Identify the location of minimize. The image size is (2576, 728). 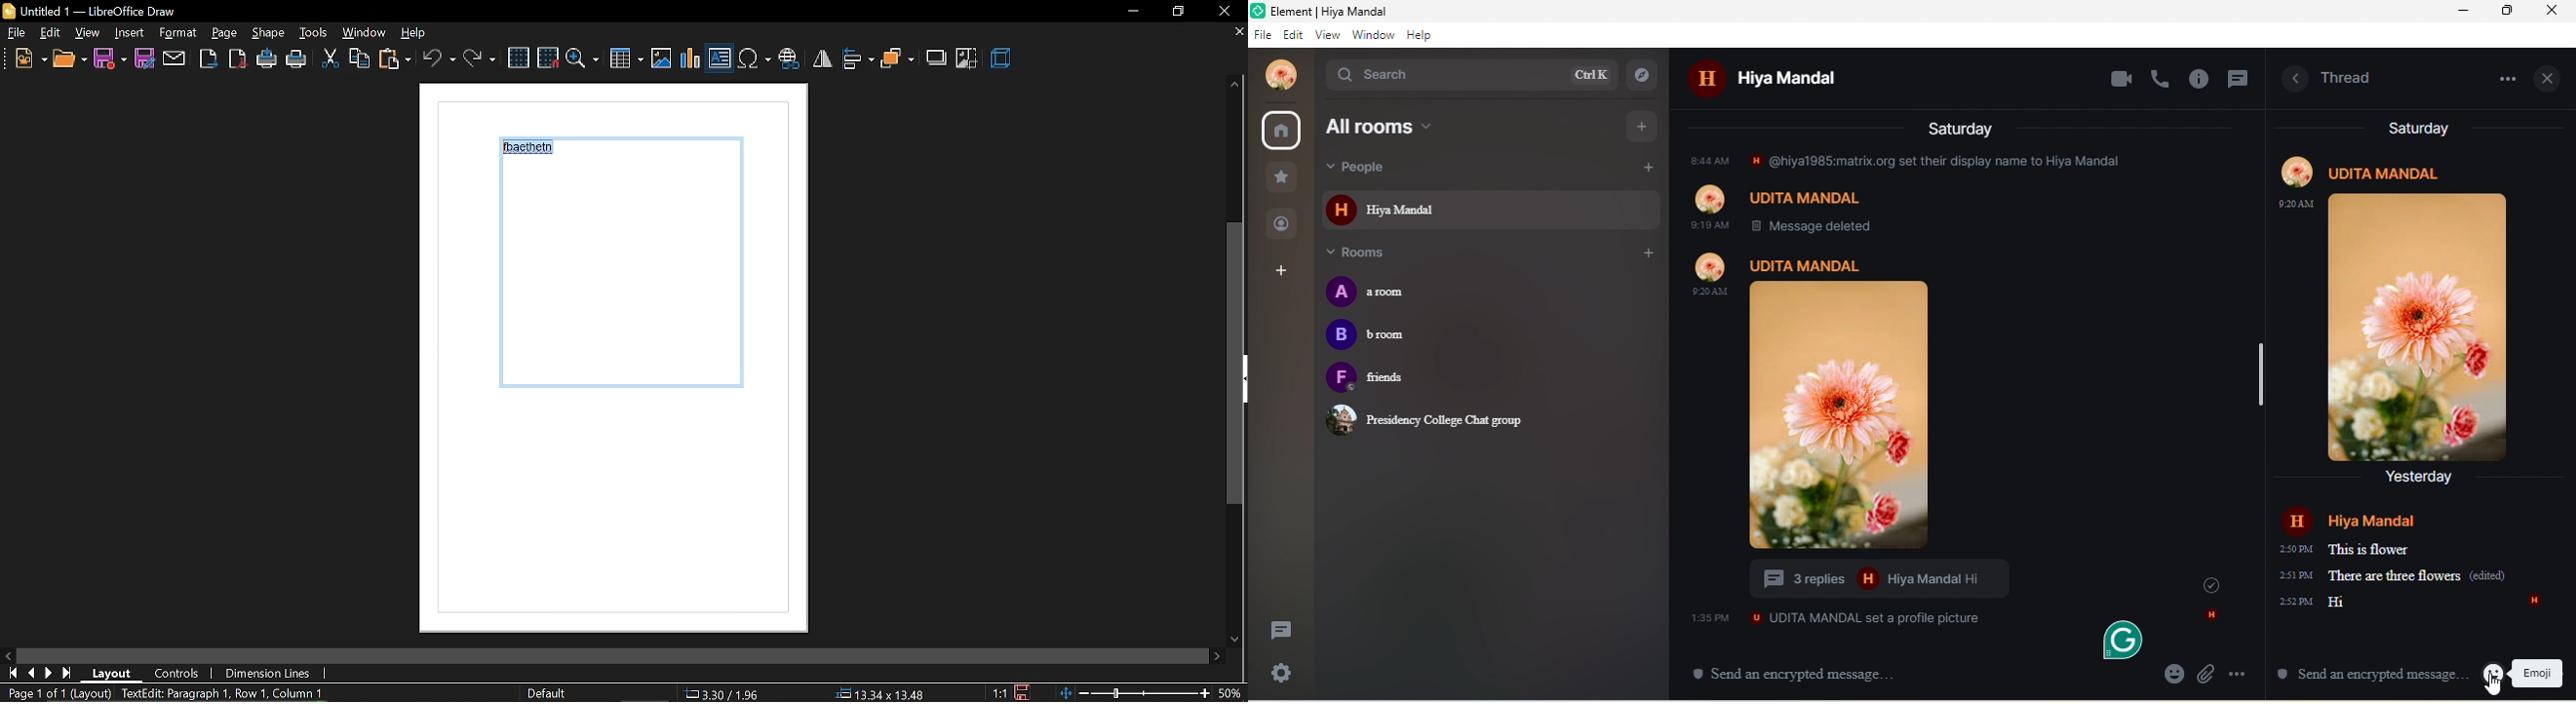
(2463, 11).